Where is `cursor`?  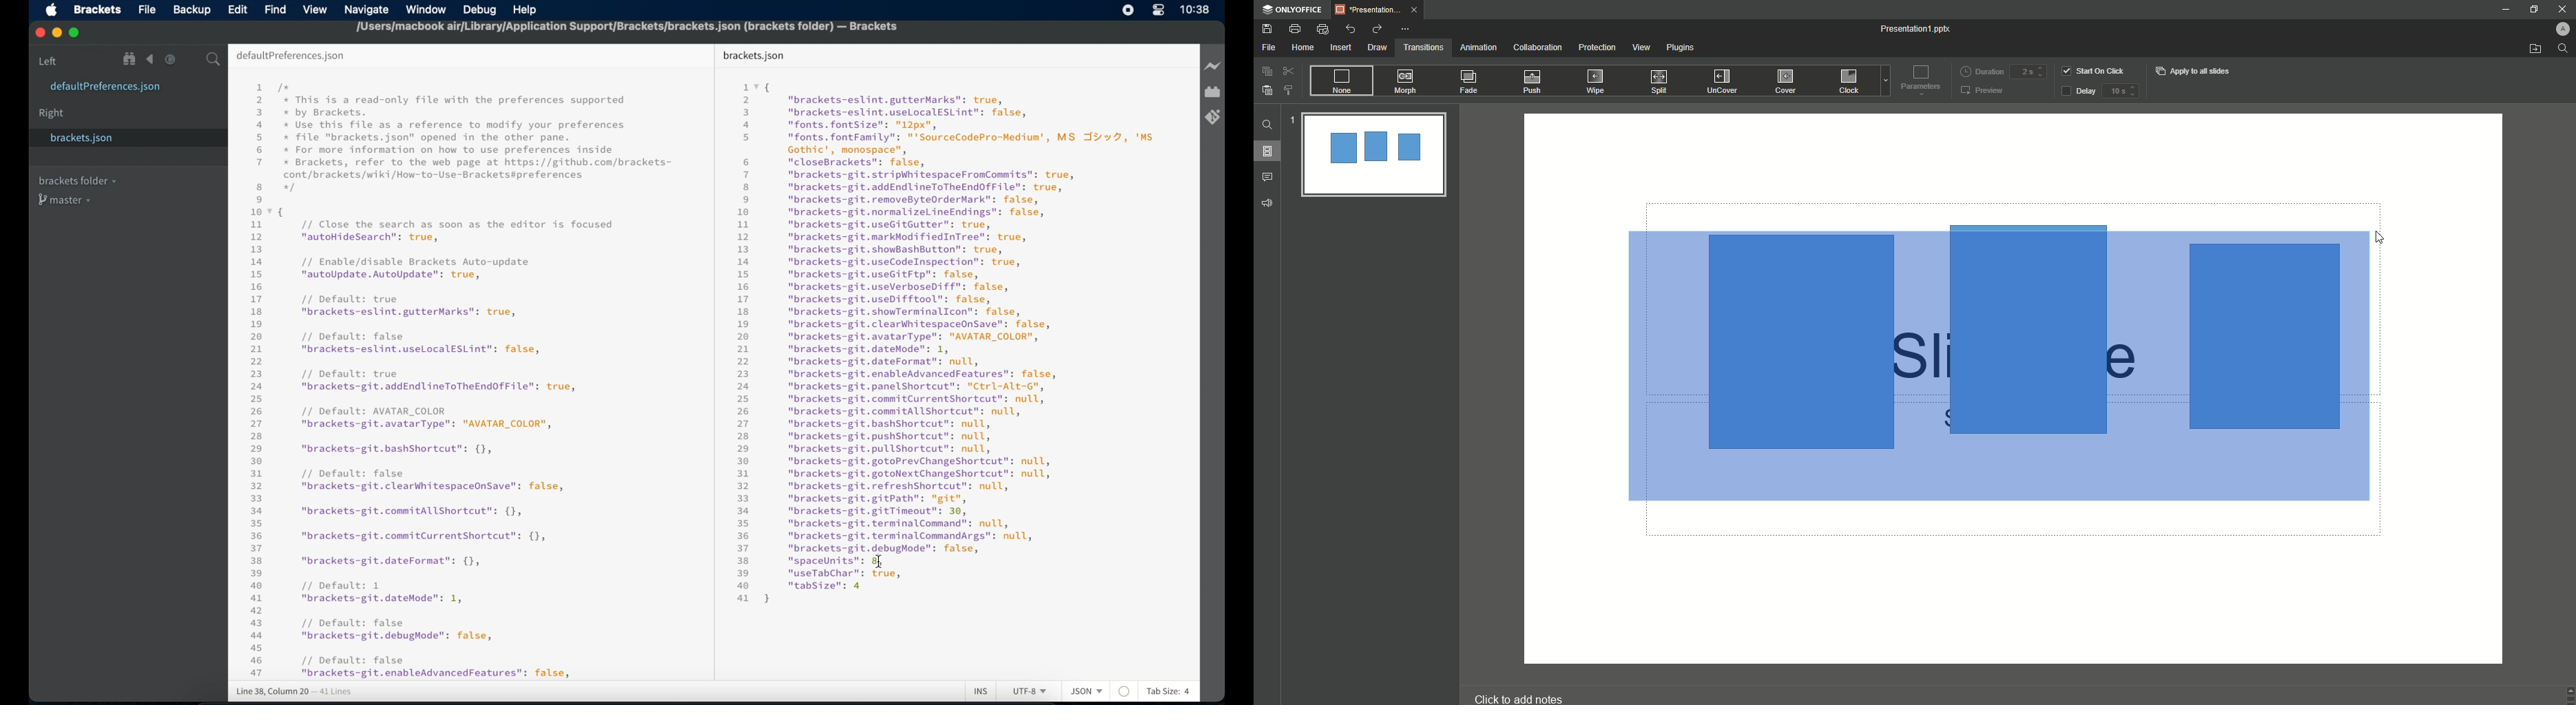 cursor is located at coordinates (2381, 233).